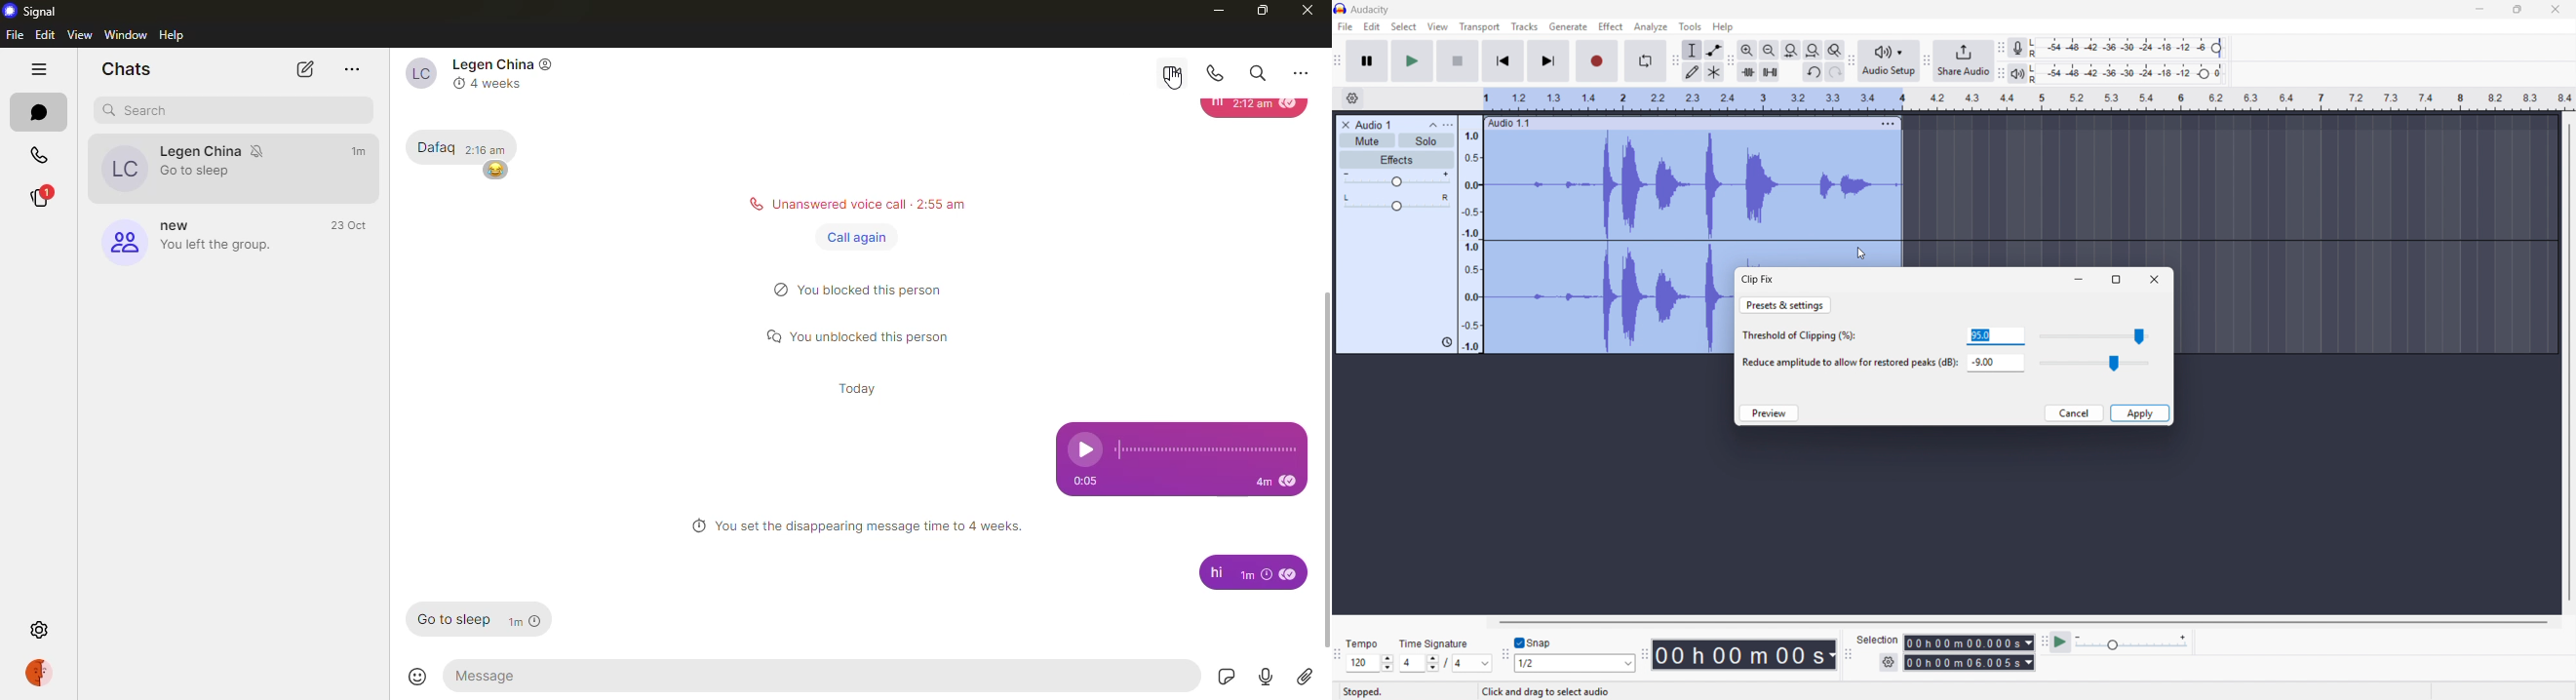 Image resolution: width=2576 pixels, height=700 pixels. What do you see at coordinates (1438, 27) in the screenshot?
I see `View ` at bounding box center [1438, 27].